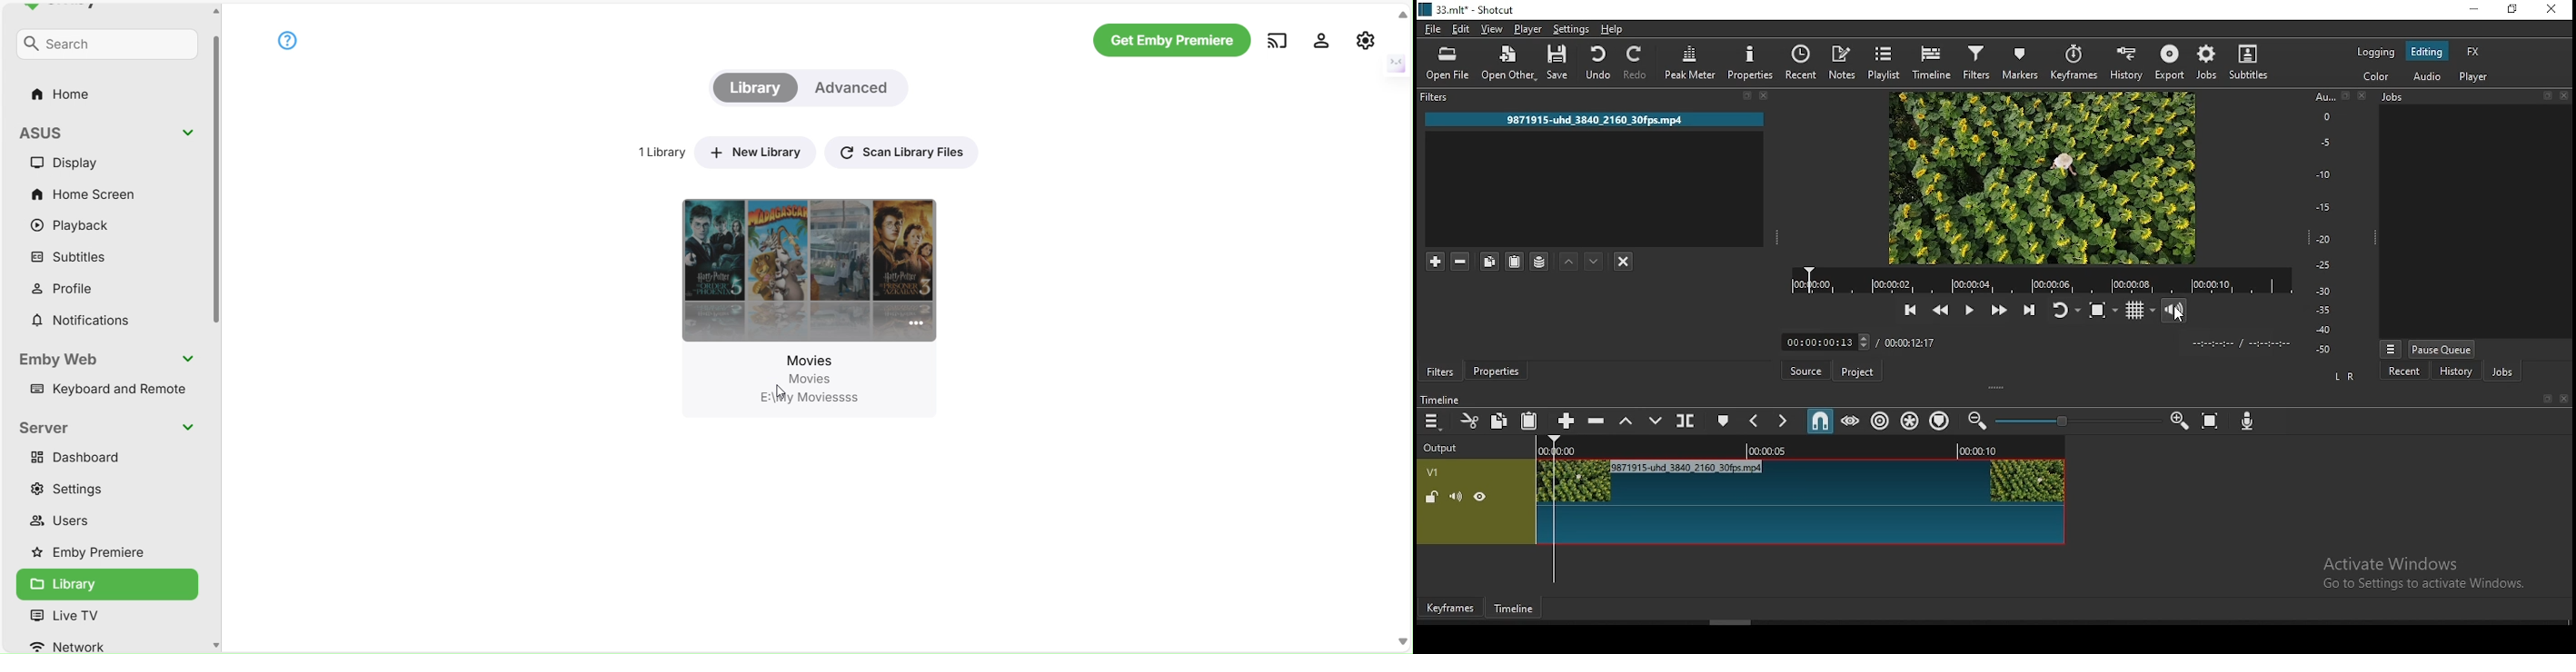 This screenshot has height=672, width=2576. I want to click on cursor, so click(2182, 316).